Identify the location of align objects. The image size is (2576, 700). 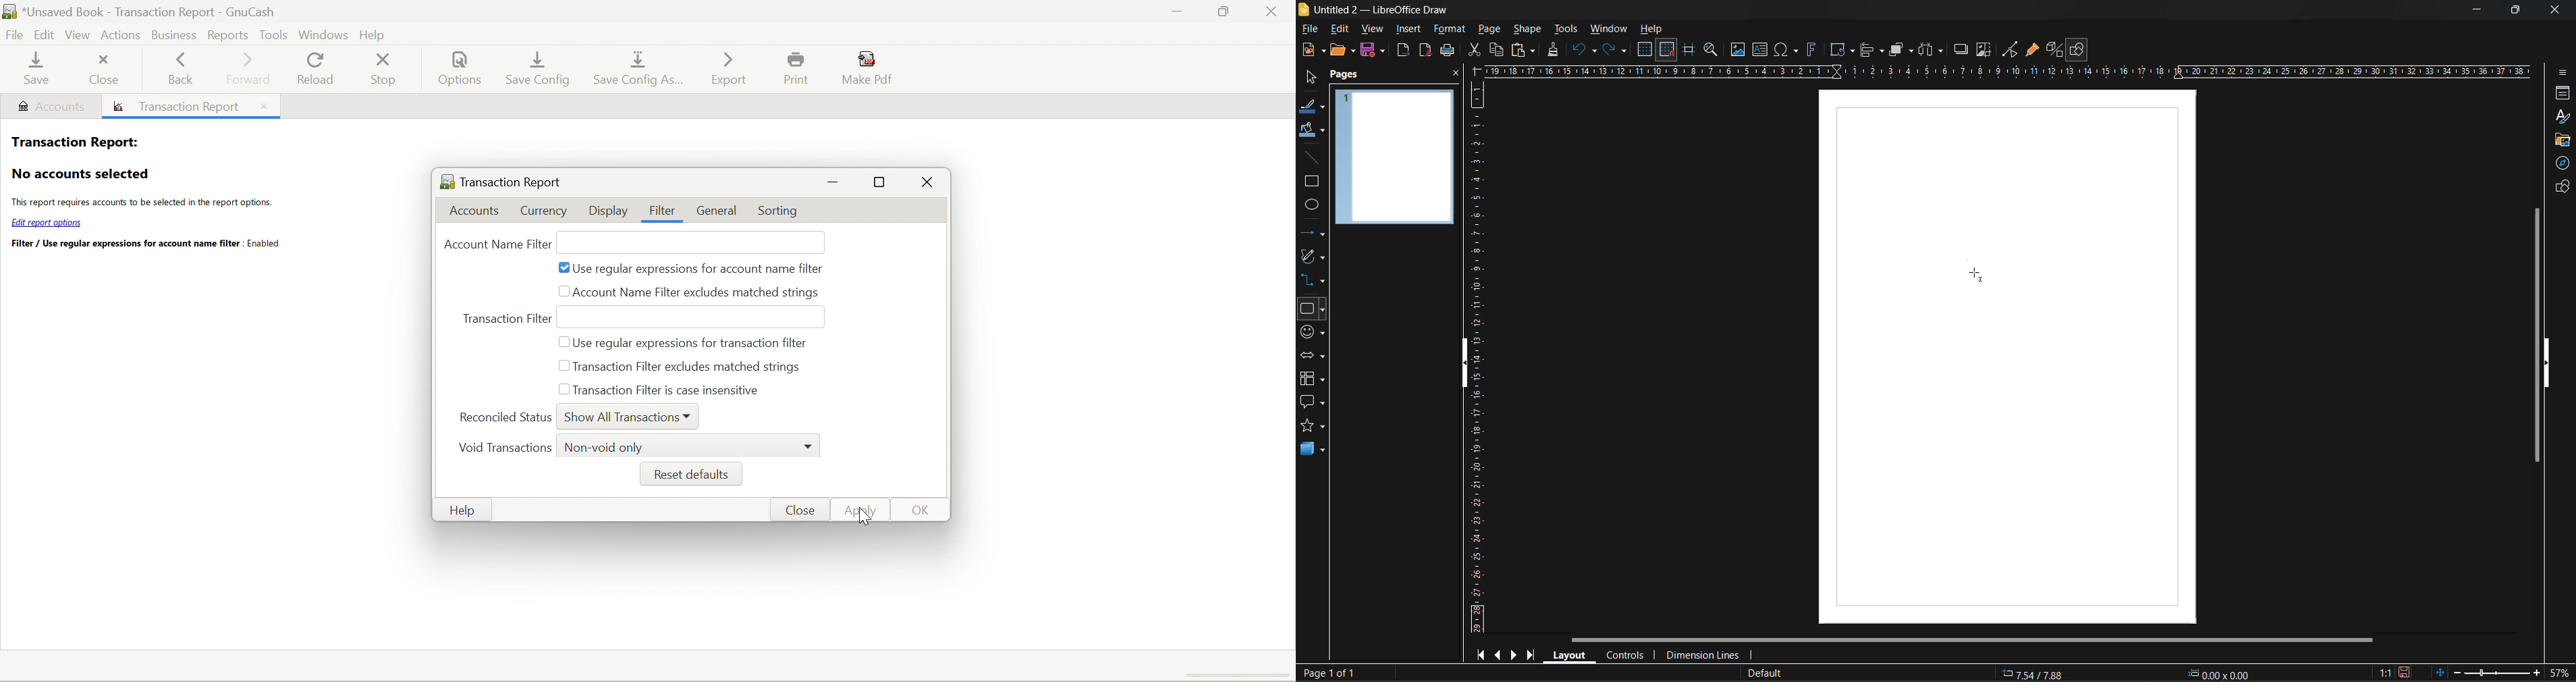
(1873, 51).